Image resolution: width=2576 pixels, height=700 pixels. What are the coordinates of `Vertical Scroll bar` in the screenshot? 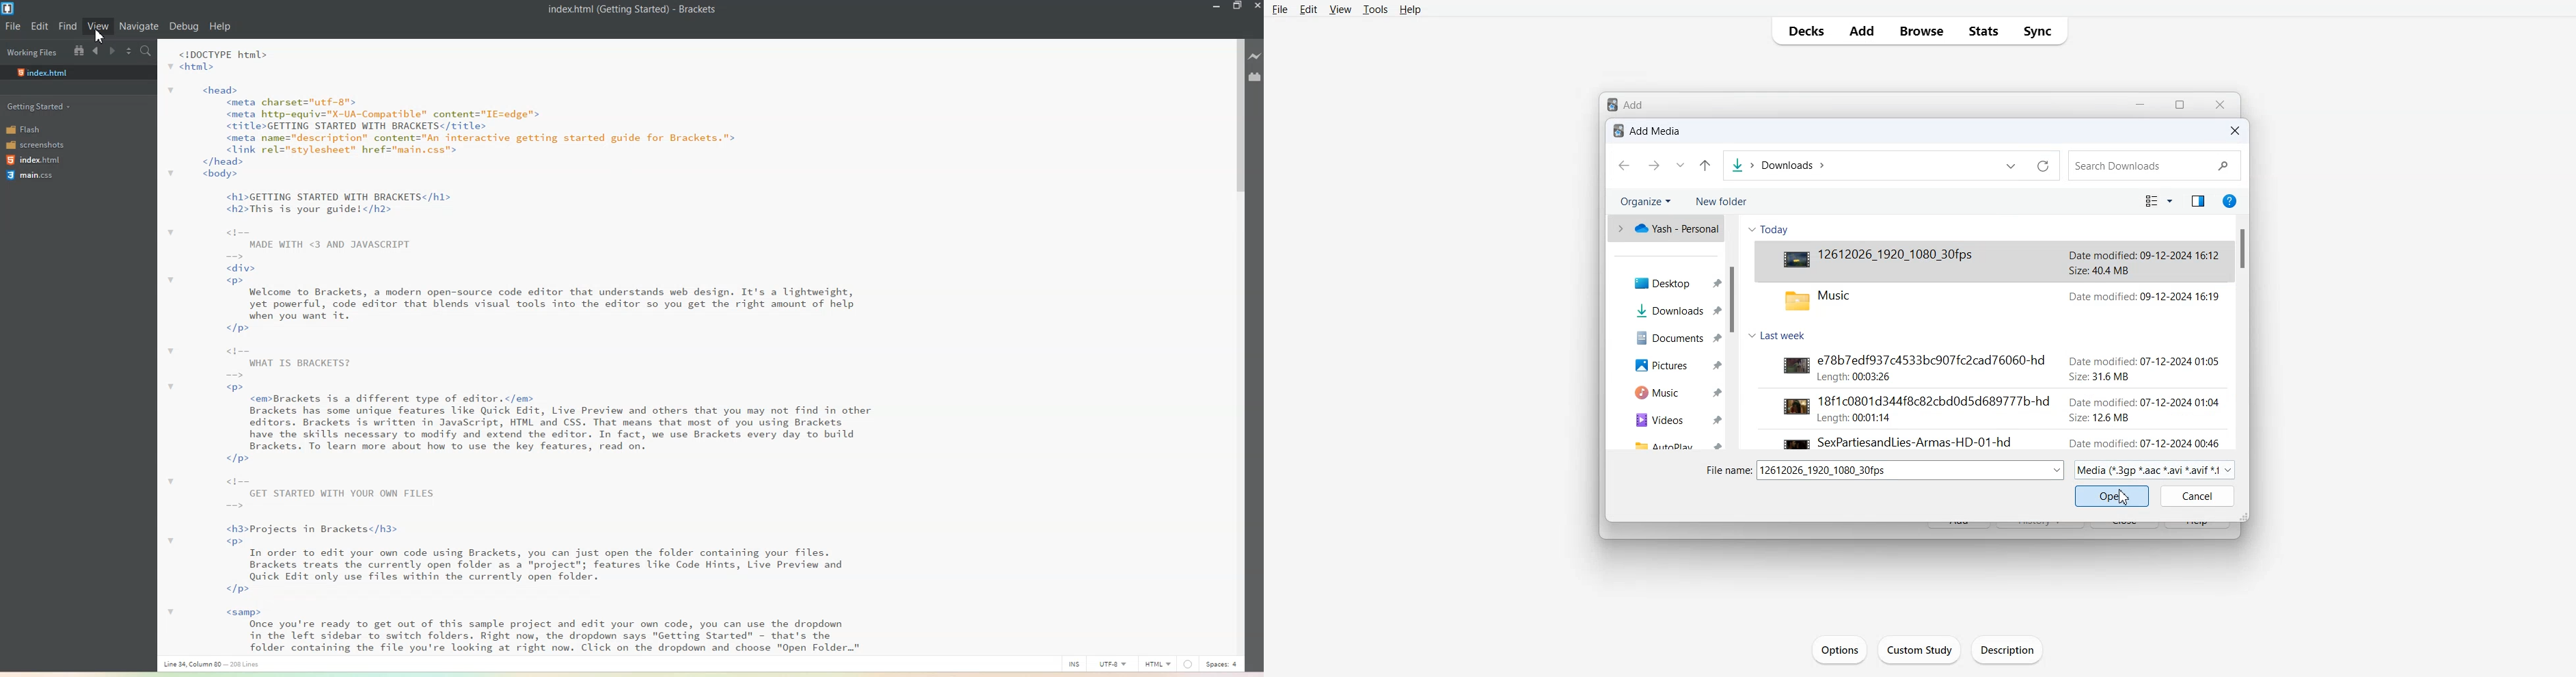 It's located at (2243, 252).